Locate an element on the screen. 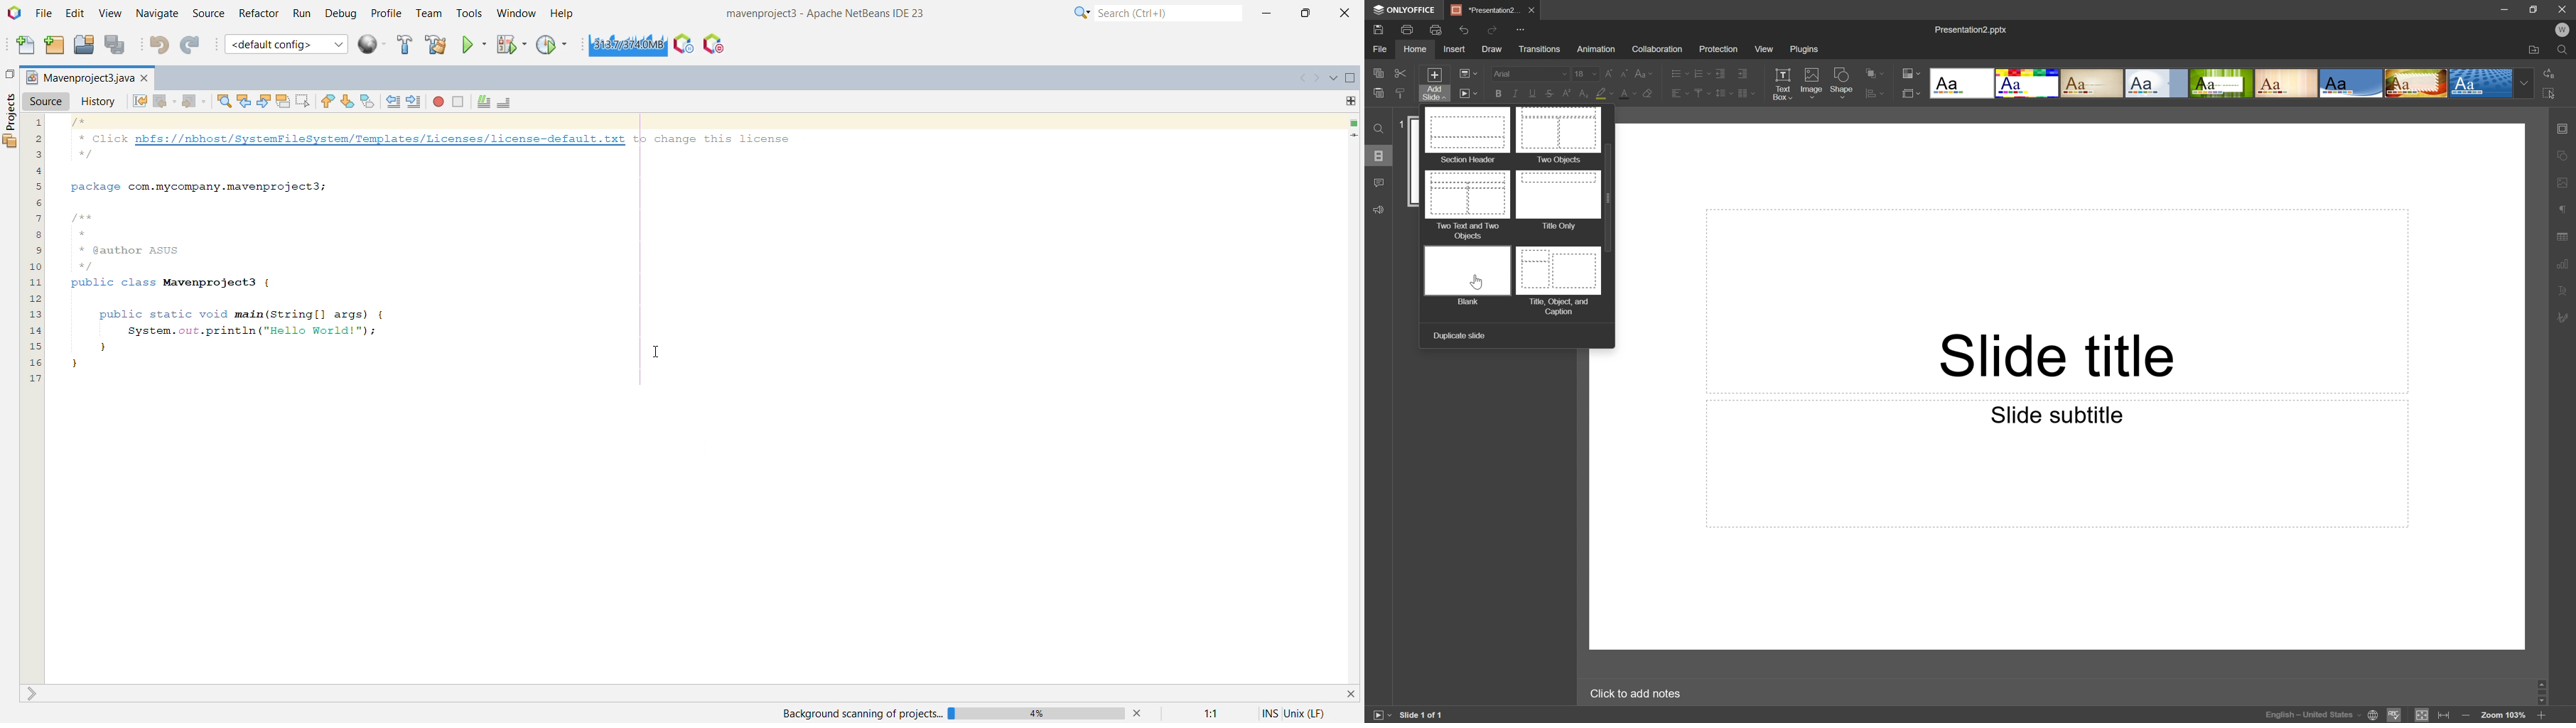  Increment font size is located at coordinates (1606, 71).